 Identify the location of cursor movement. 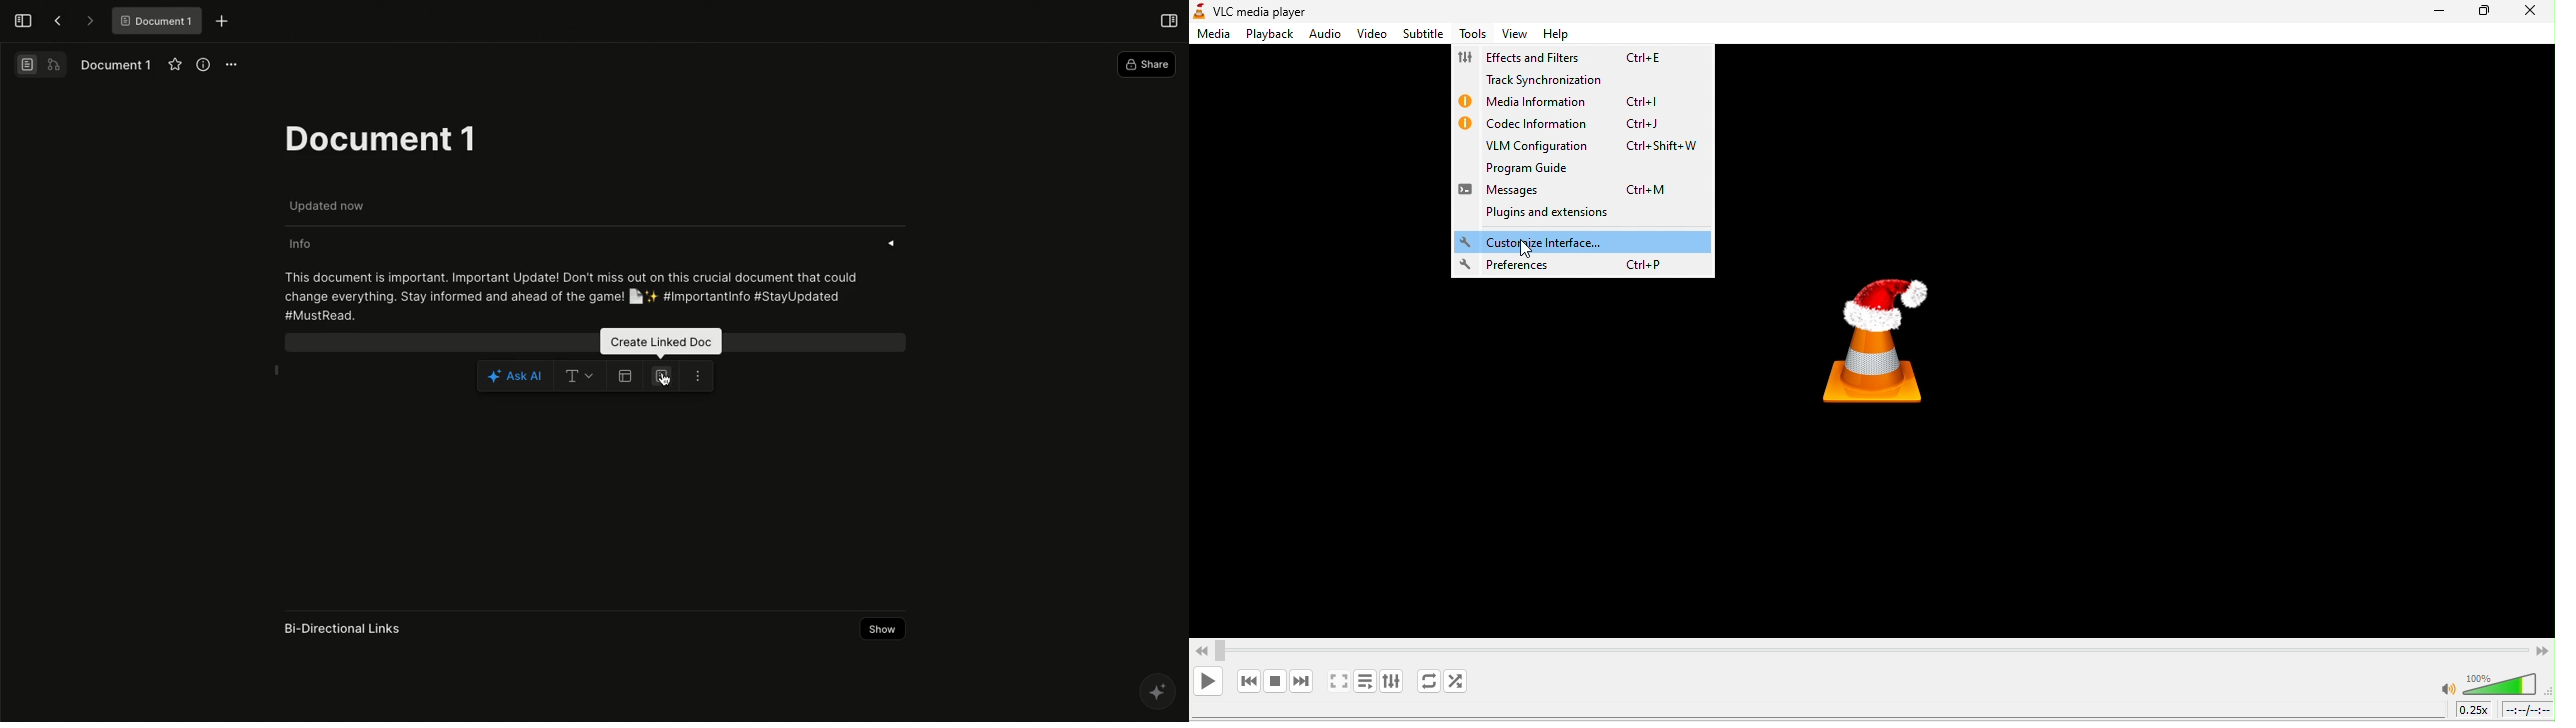
(1528, 248).